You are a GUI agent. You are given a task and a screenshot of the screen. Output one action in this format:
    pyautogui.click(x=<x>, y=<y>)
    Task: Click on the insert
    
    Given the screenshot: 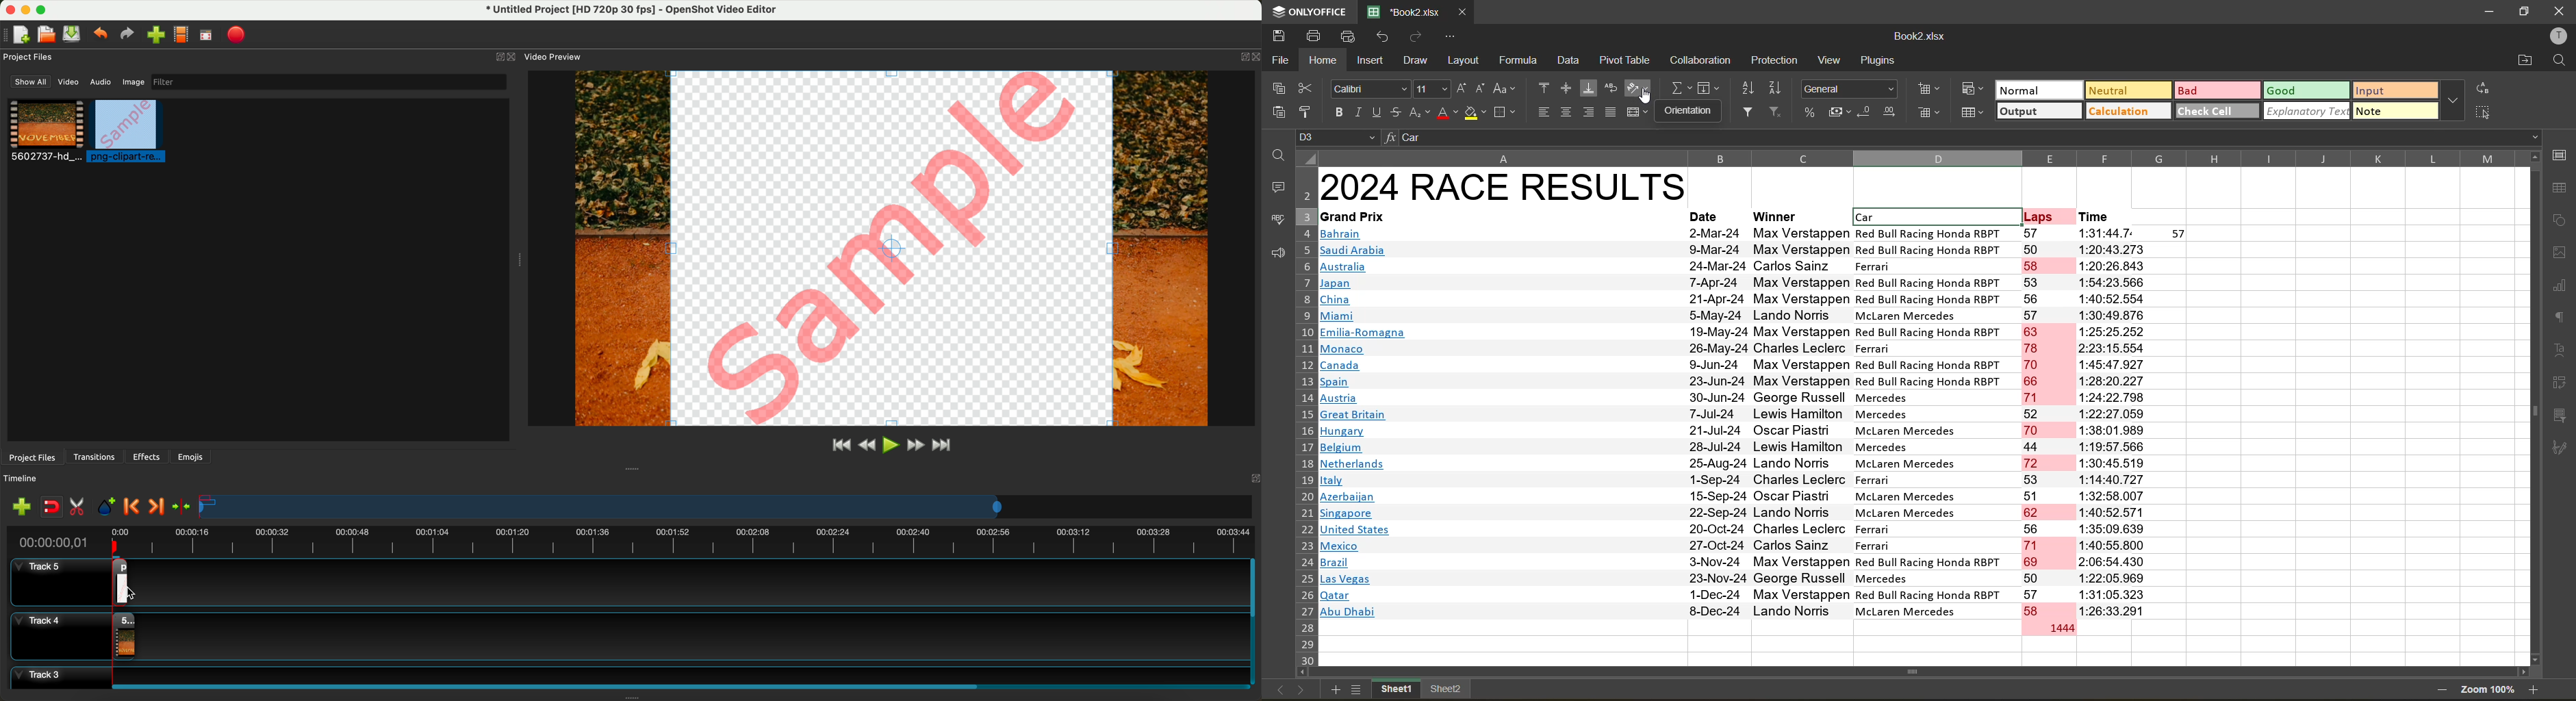 What is the action you would take?
    pyautogui.click(x=1369, y=59)
    